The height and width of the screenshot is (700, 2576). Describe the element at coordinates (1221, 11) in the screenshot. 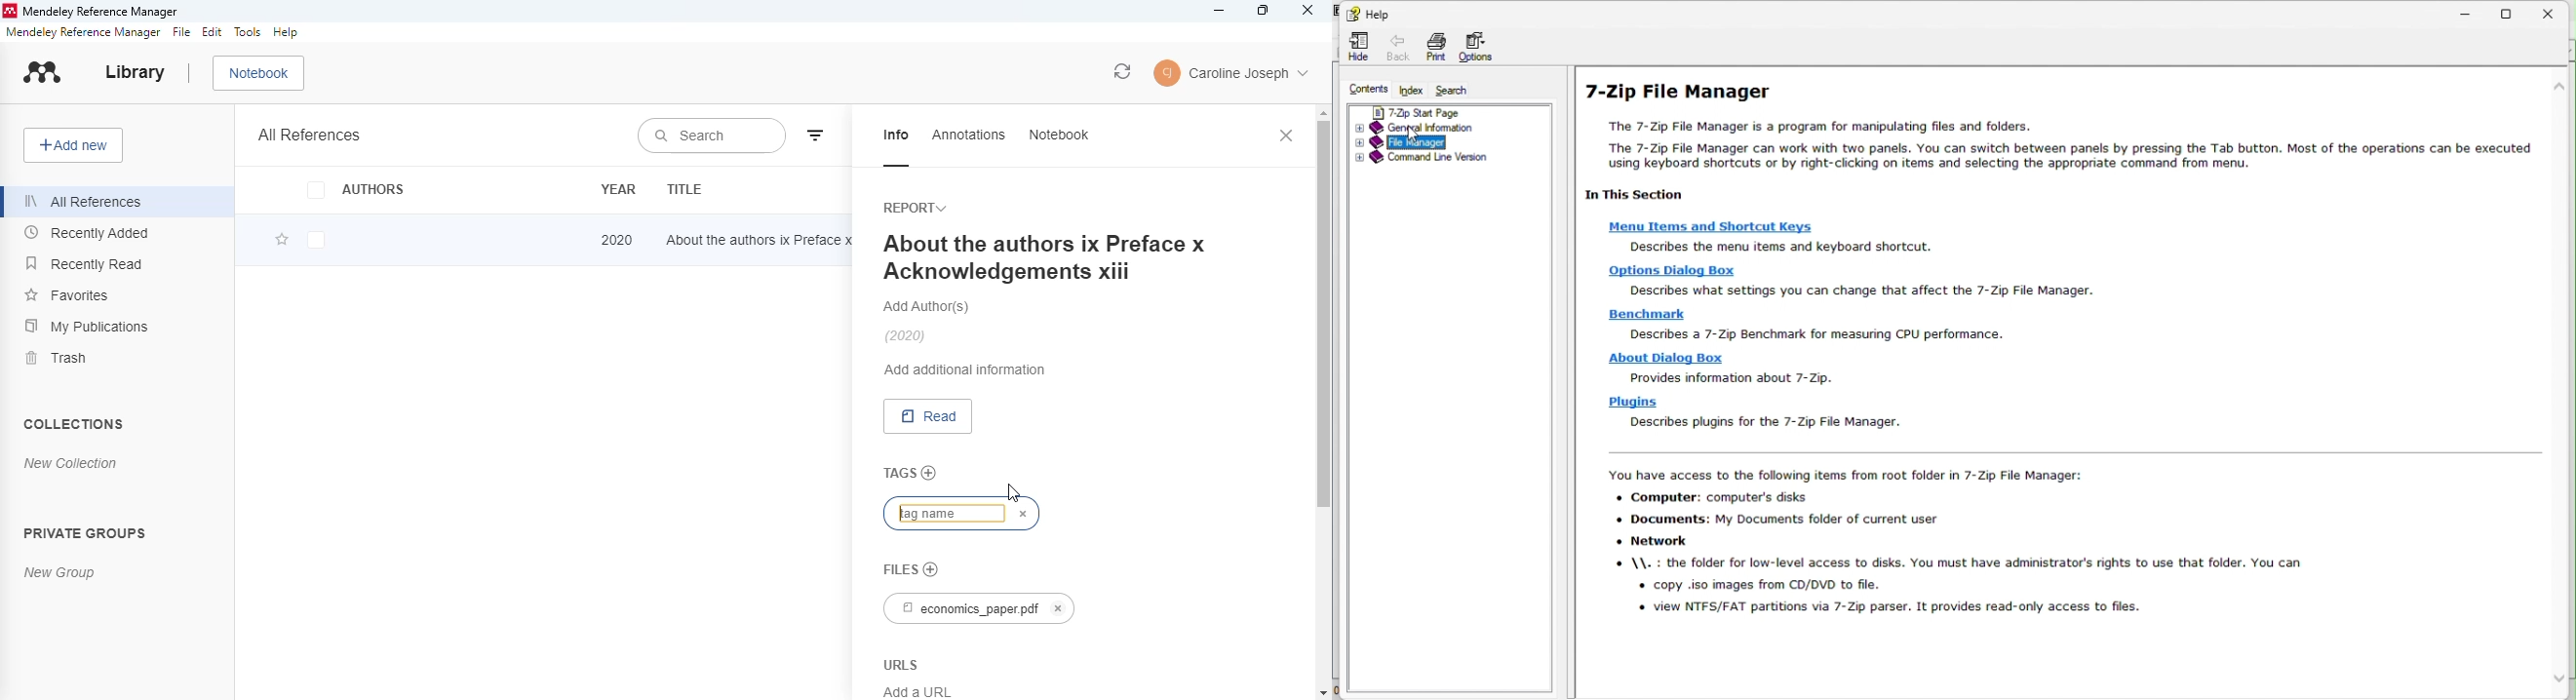

I see `minimize` at that location.